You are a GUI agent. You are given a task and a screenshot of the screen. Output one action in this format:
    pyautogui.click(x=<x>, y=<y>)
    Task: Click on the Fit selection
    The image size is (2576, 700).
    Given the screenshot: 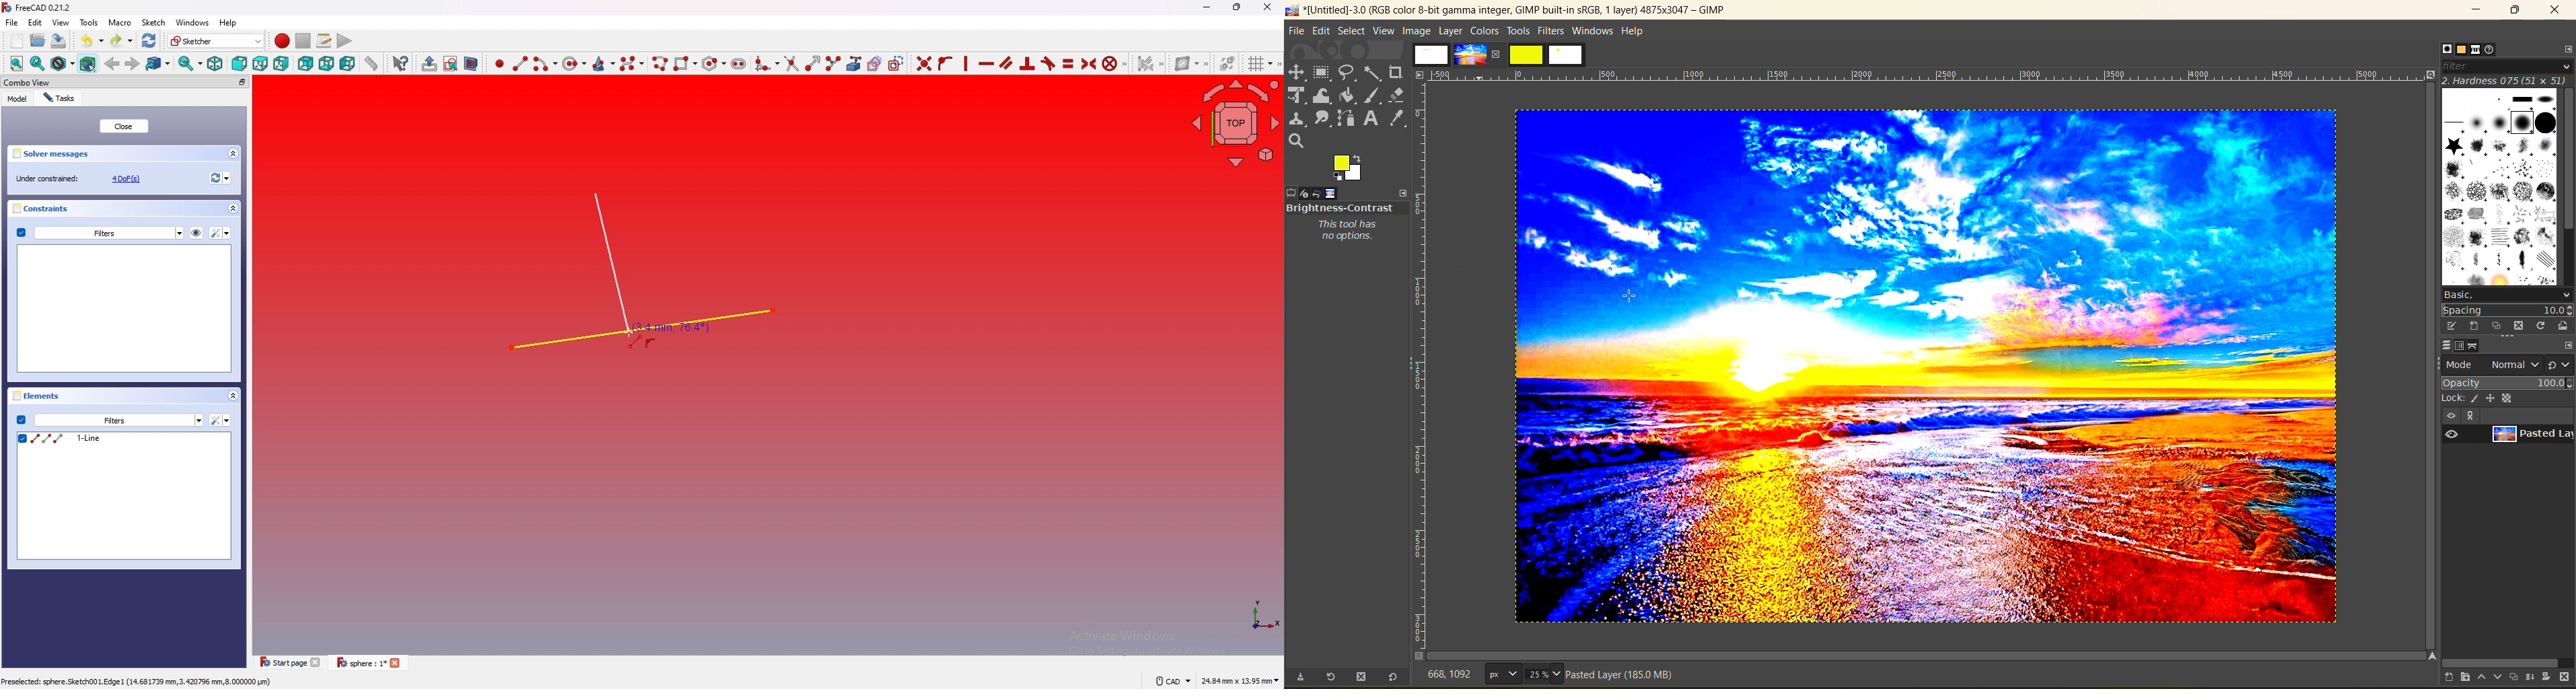 What is the action you would take?
    pyautogui.click(x=37, y=64)
    